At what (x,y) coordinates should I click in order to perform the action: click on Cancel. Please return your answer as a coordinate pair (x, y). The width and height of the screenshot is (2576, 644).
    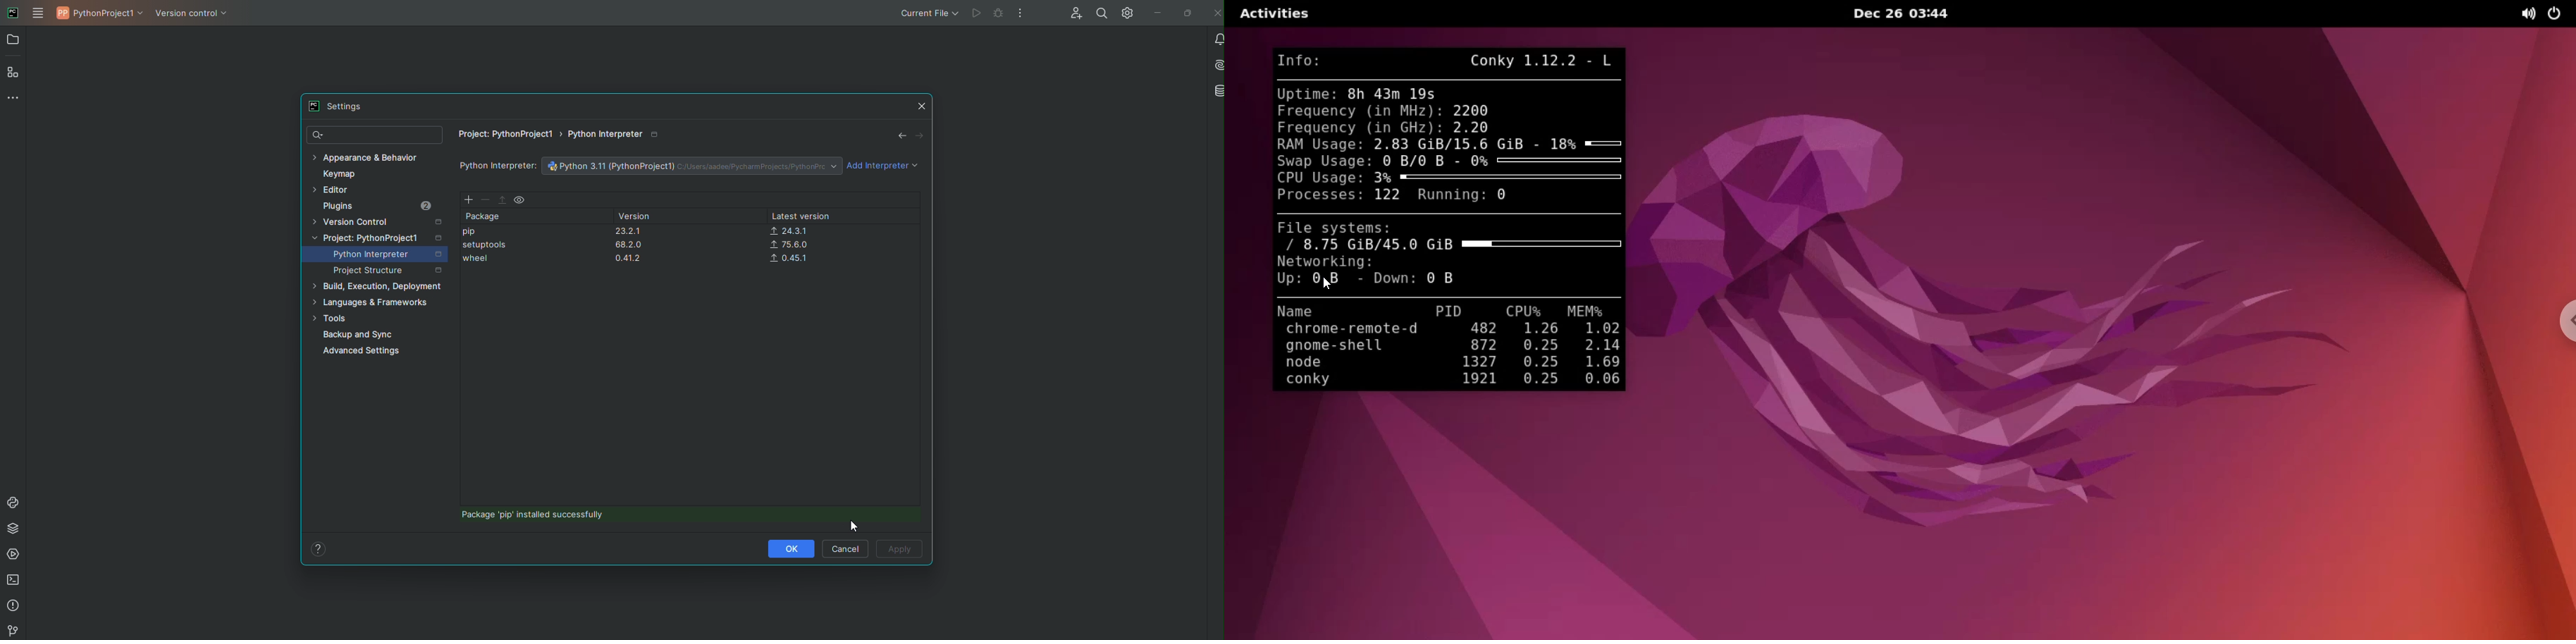
    Looking at the image, I should click on (846, 547).